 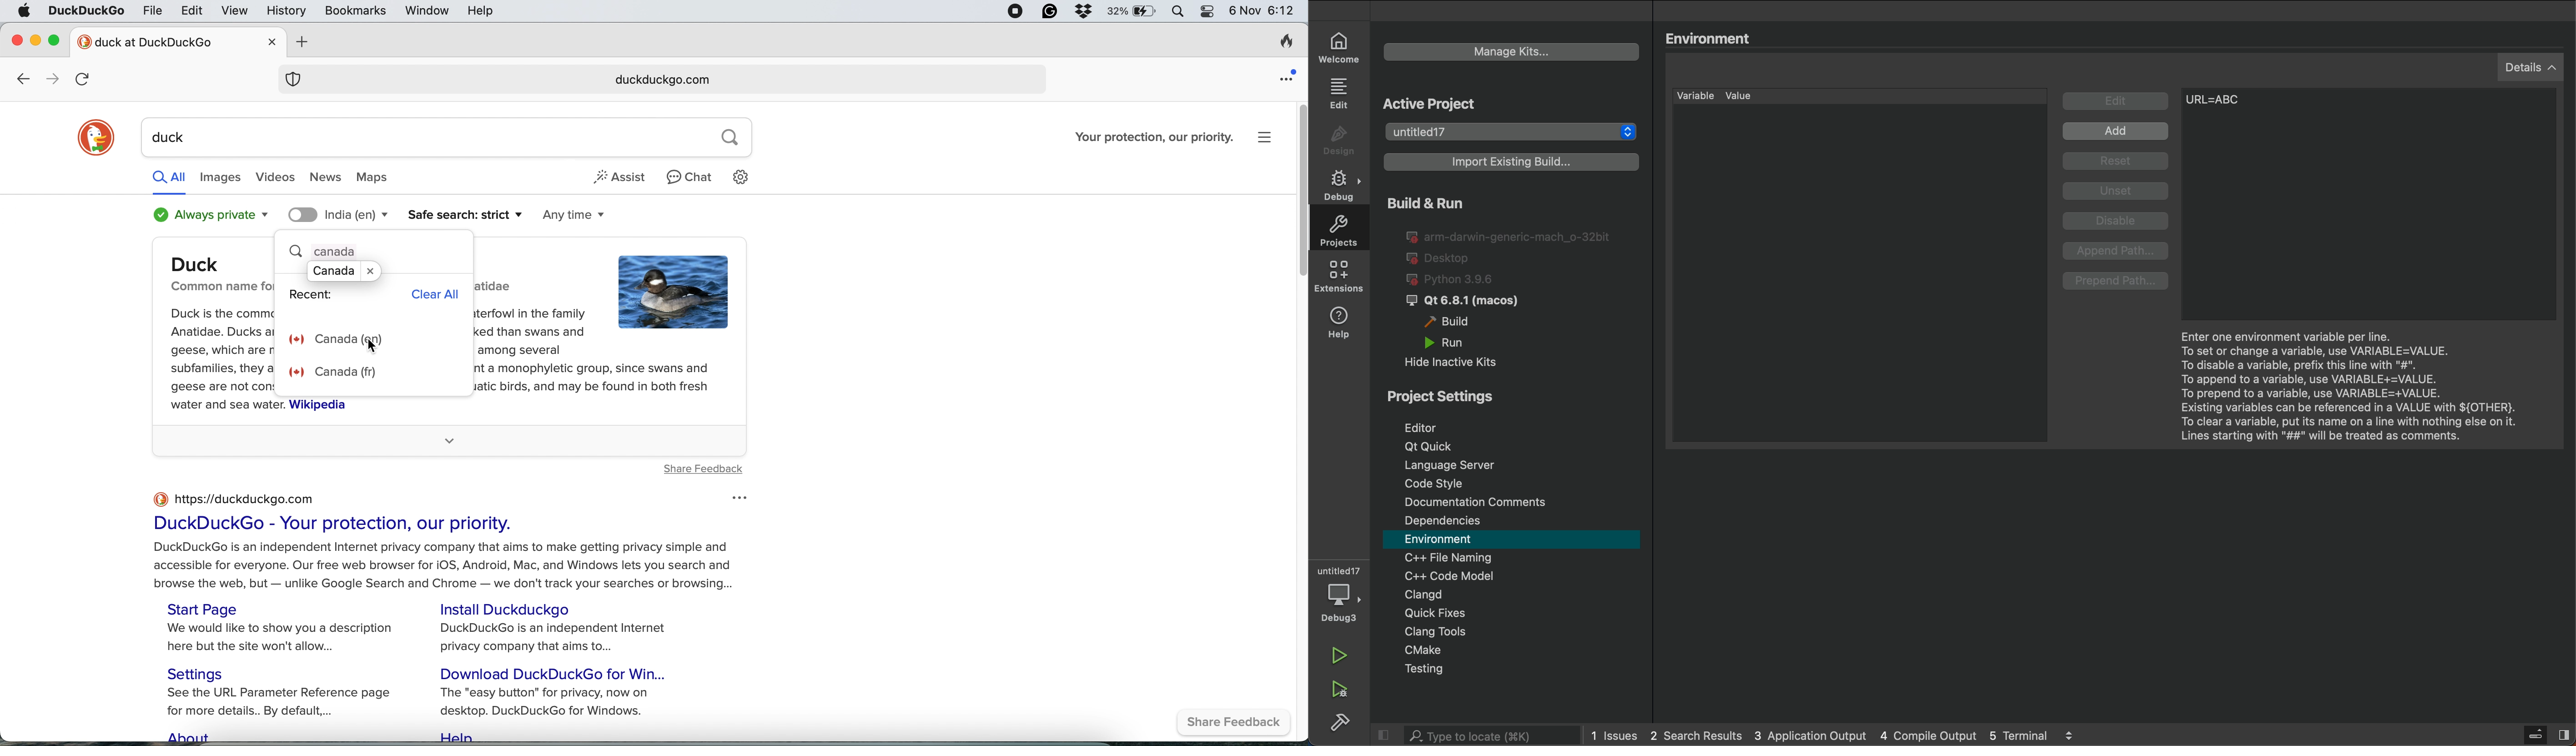 What do you see at coordinates (623, 176) in the screenshot?
I see `assist` at bounding box center [623, 176].